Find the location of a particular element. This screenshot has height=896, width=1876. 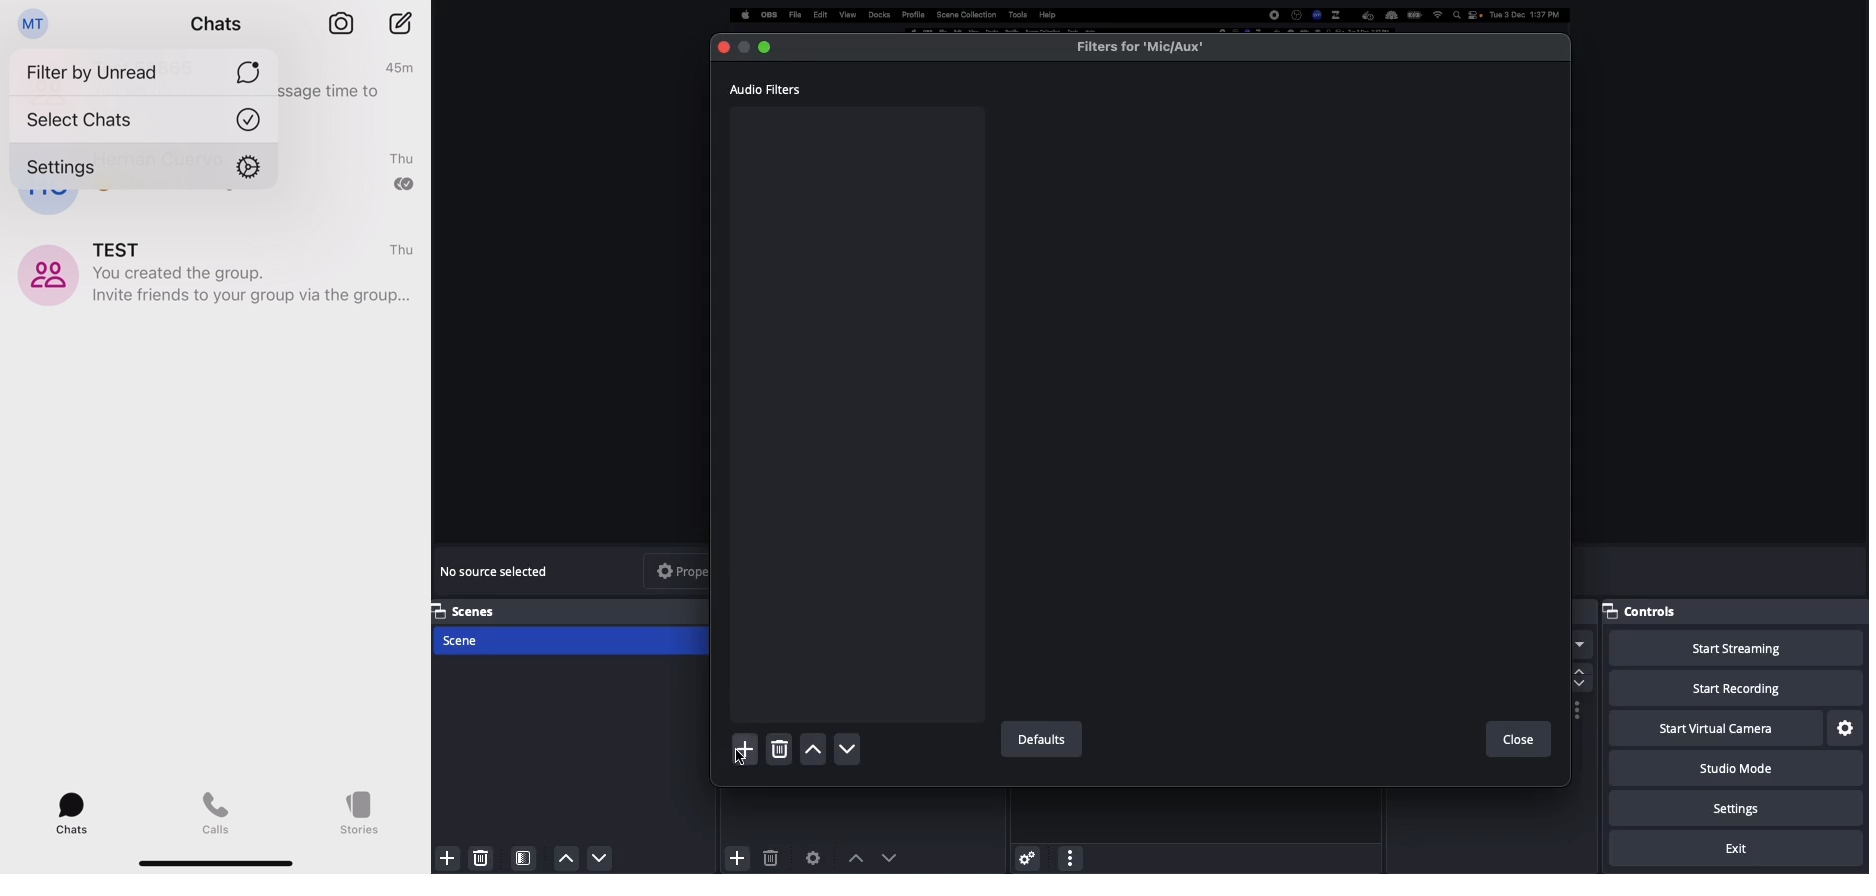

Delete is located at coordinates (481, 854).